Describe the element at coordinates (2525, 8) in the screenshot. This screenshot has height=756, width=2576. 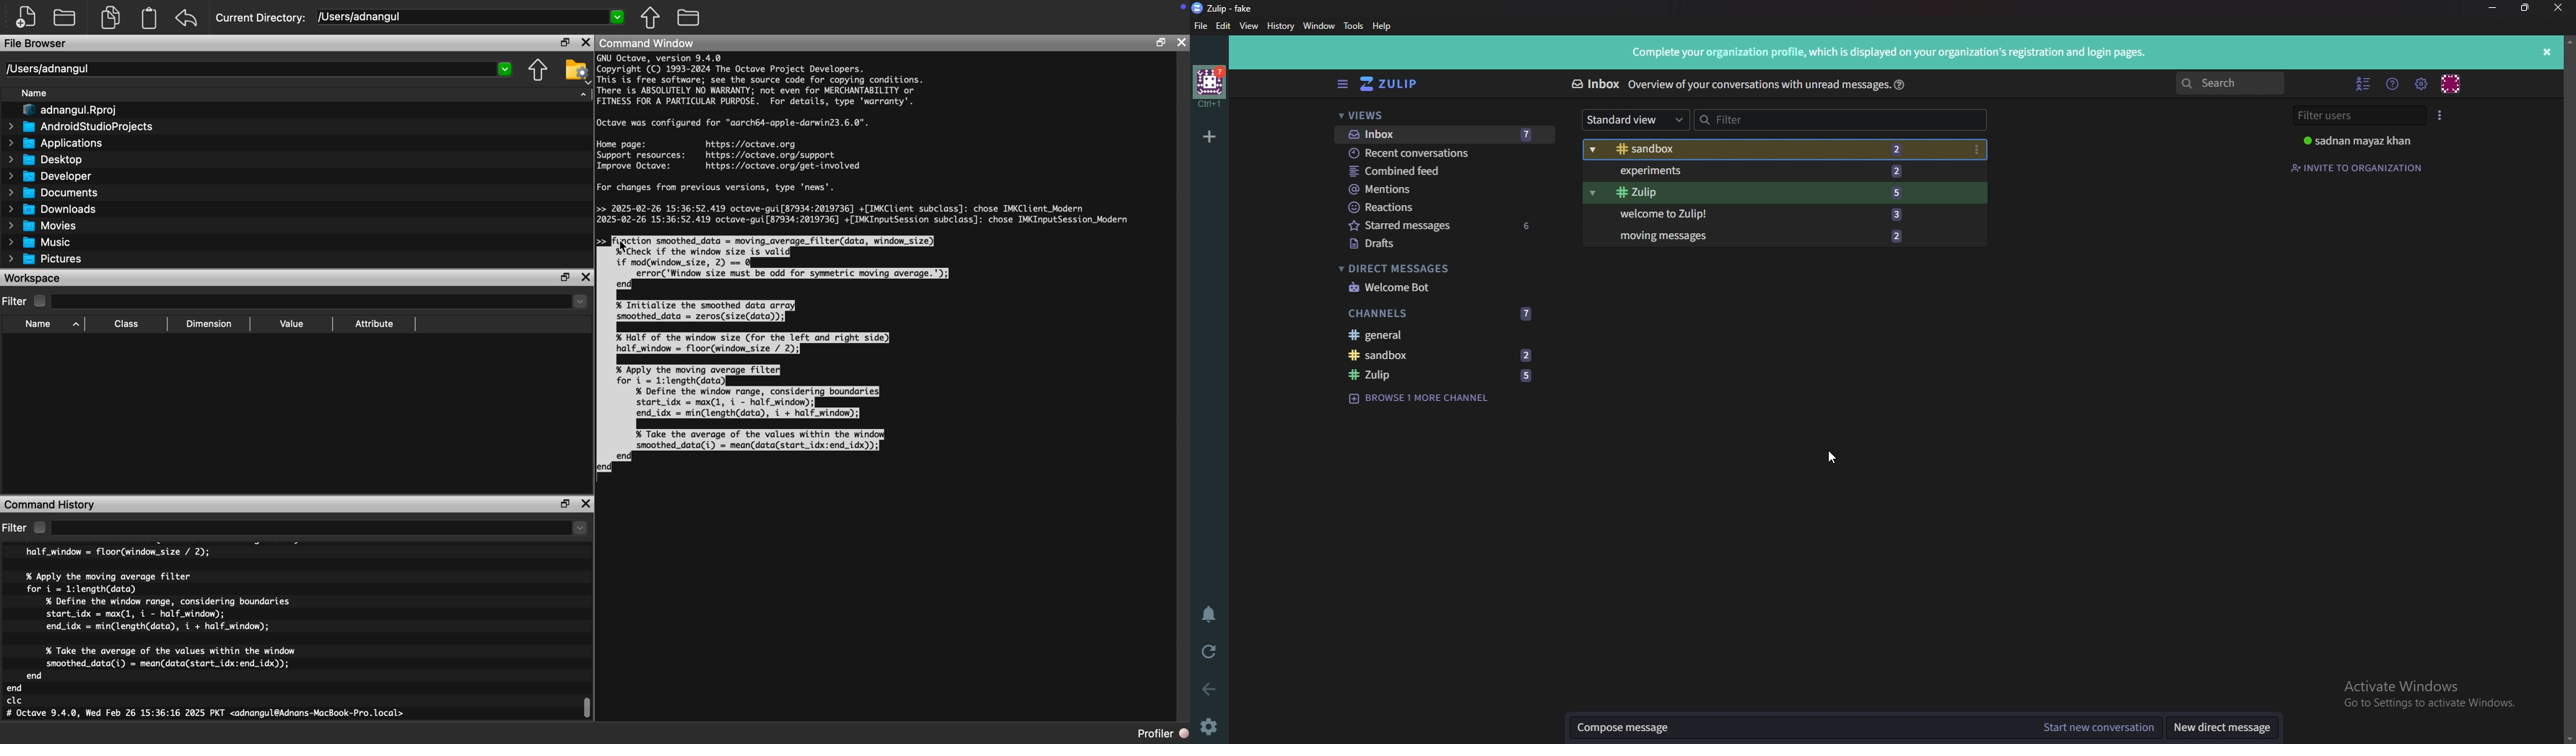
I see `resize` at that location.